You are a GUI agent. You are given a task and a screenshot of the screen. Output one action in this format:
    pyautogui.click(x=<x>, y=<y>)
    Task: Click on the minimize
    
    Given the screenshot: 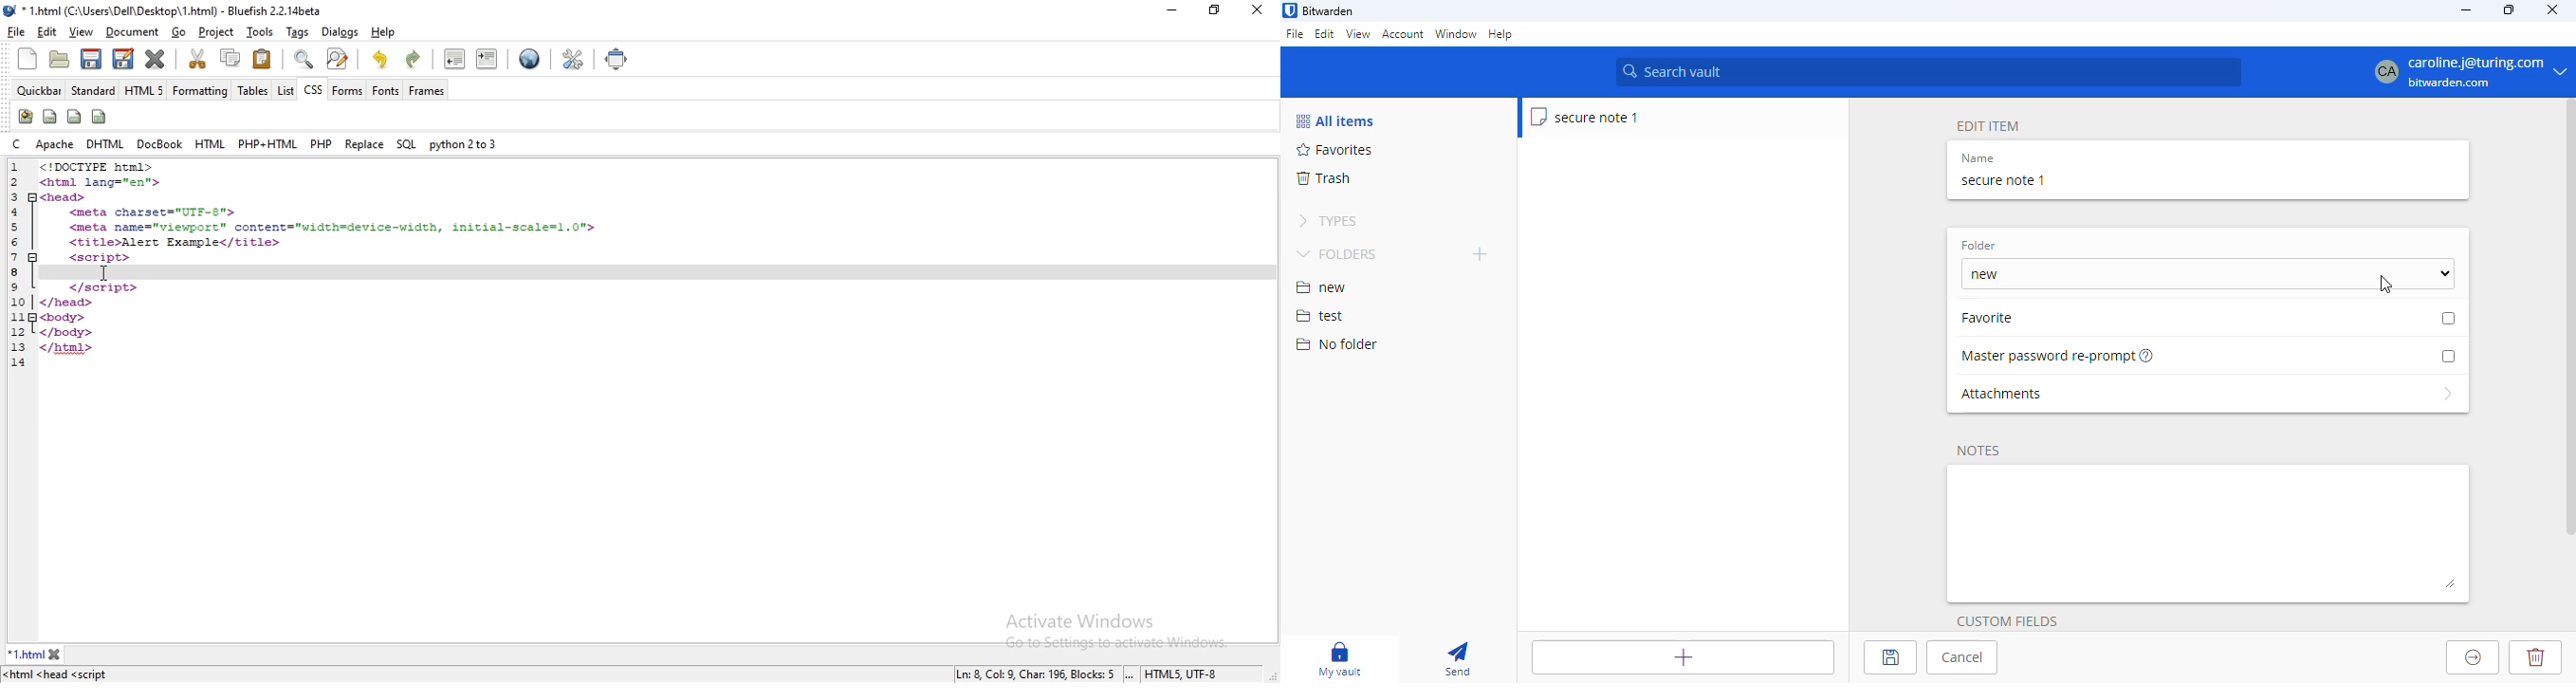 What is the action you would take?
    pyautogui.click(x=2465, y=9)
    